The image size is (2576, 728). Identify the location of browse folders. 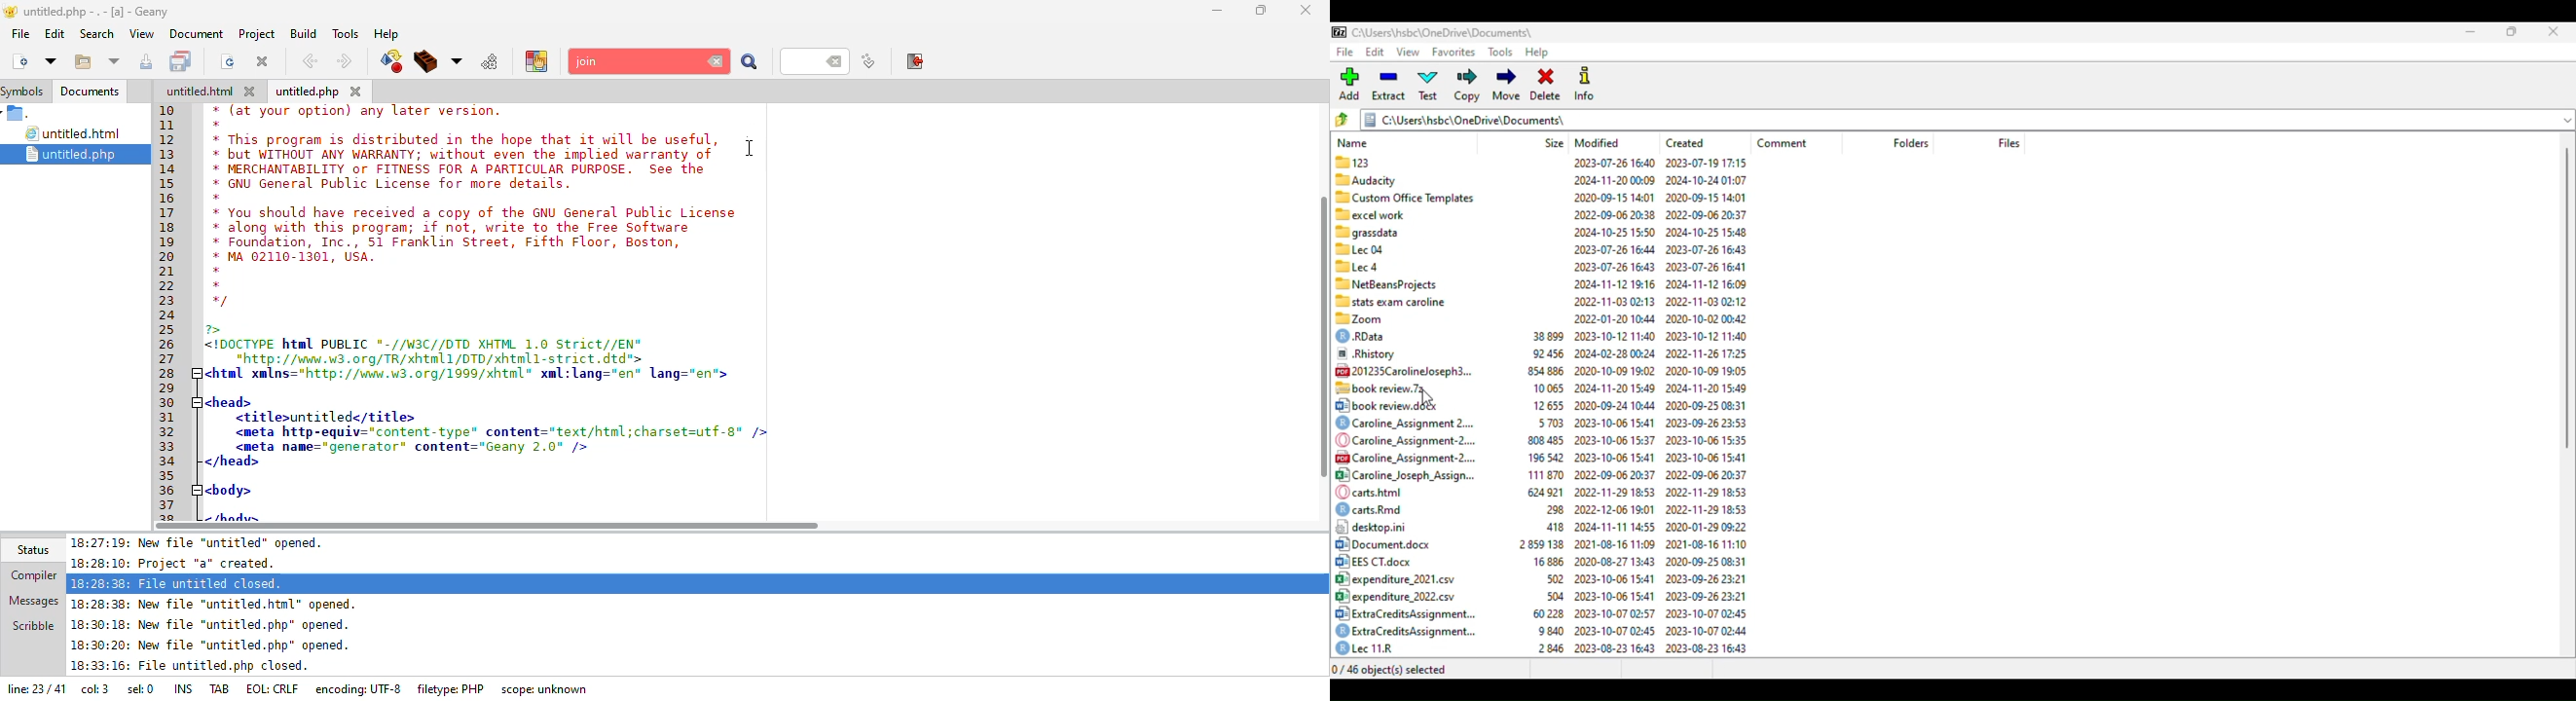
(1341, 119).